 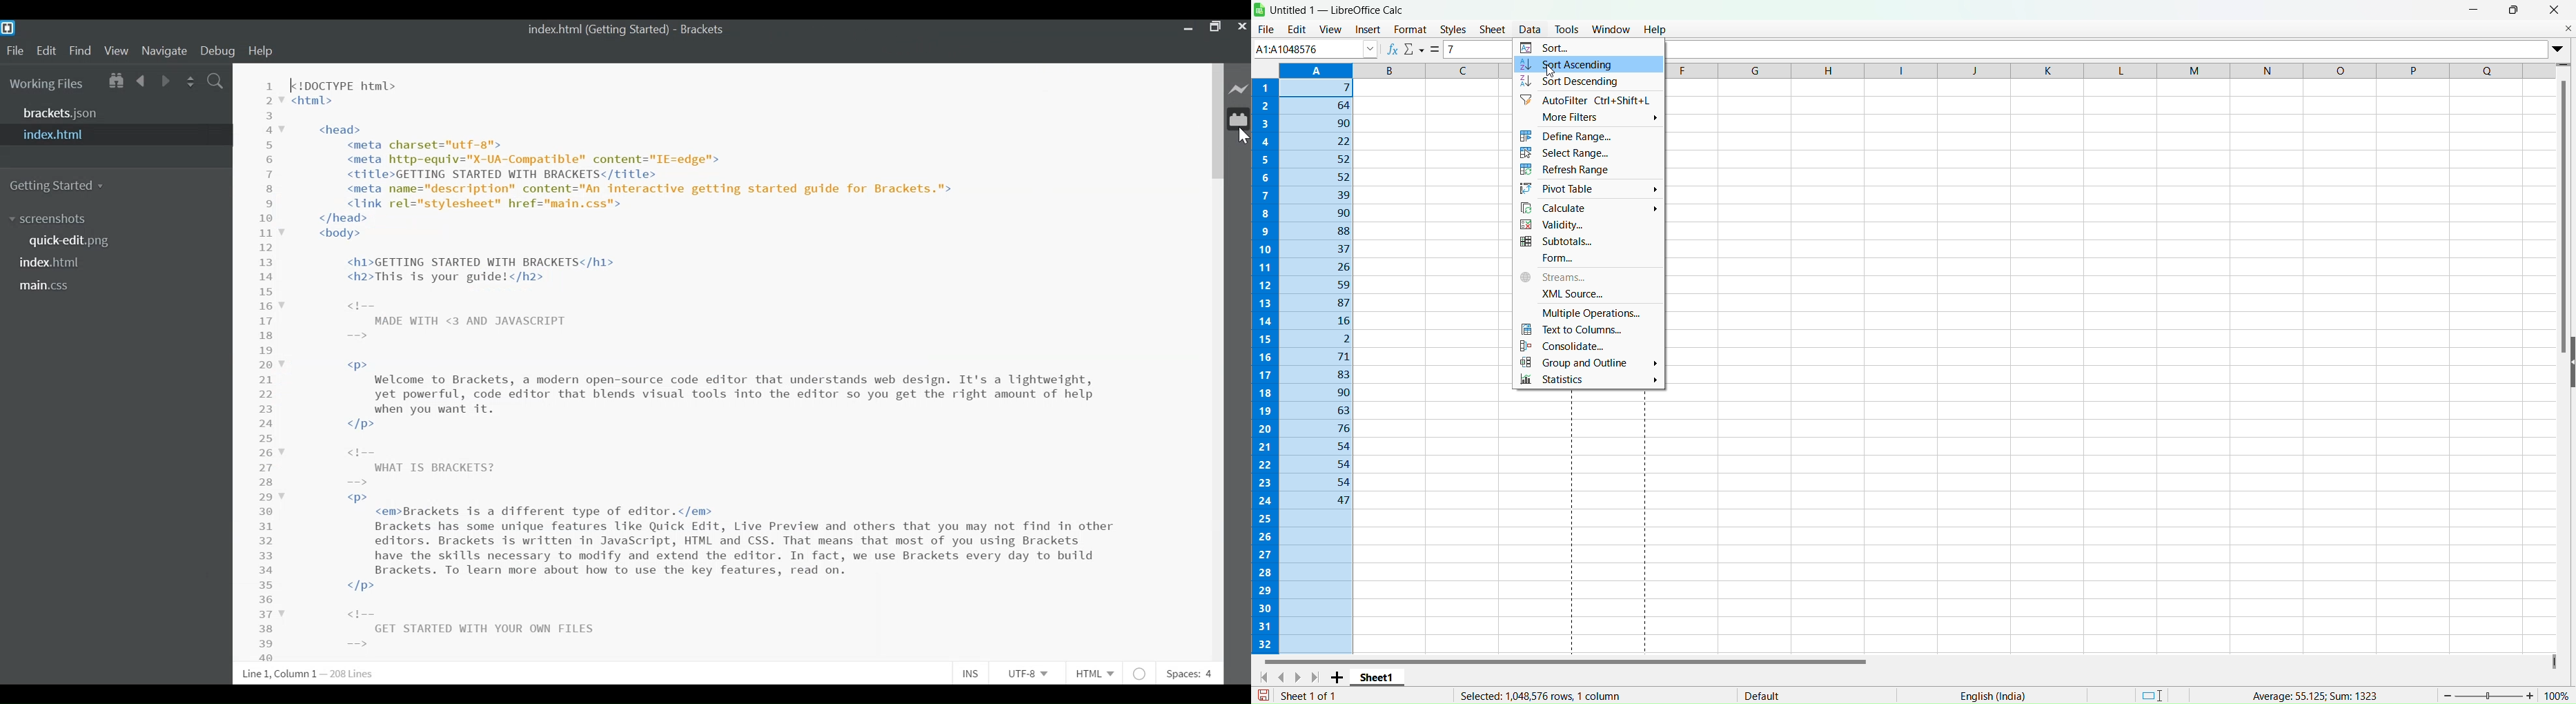 I want to click on Active Cell, so click(x=1314, y=48).